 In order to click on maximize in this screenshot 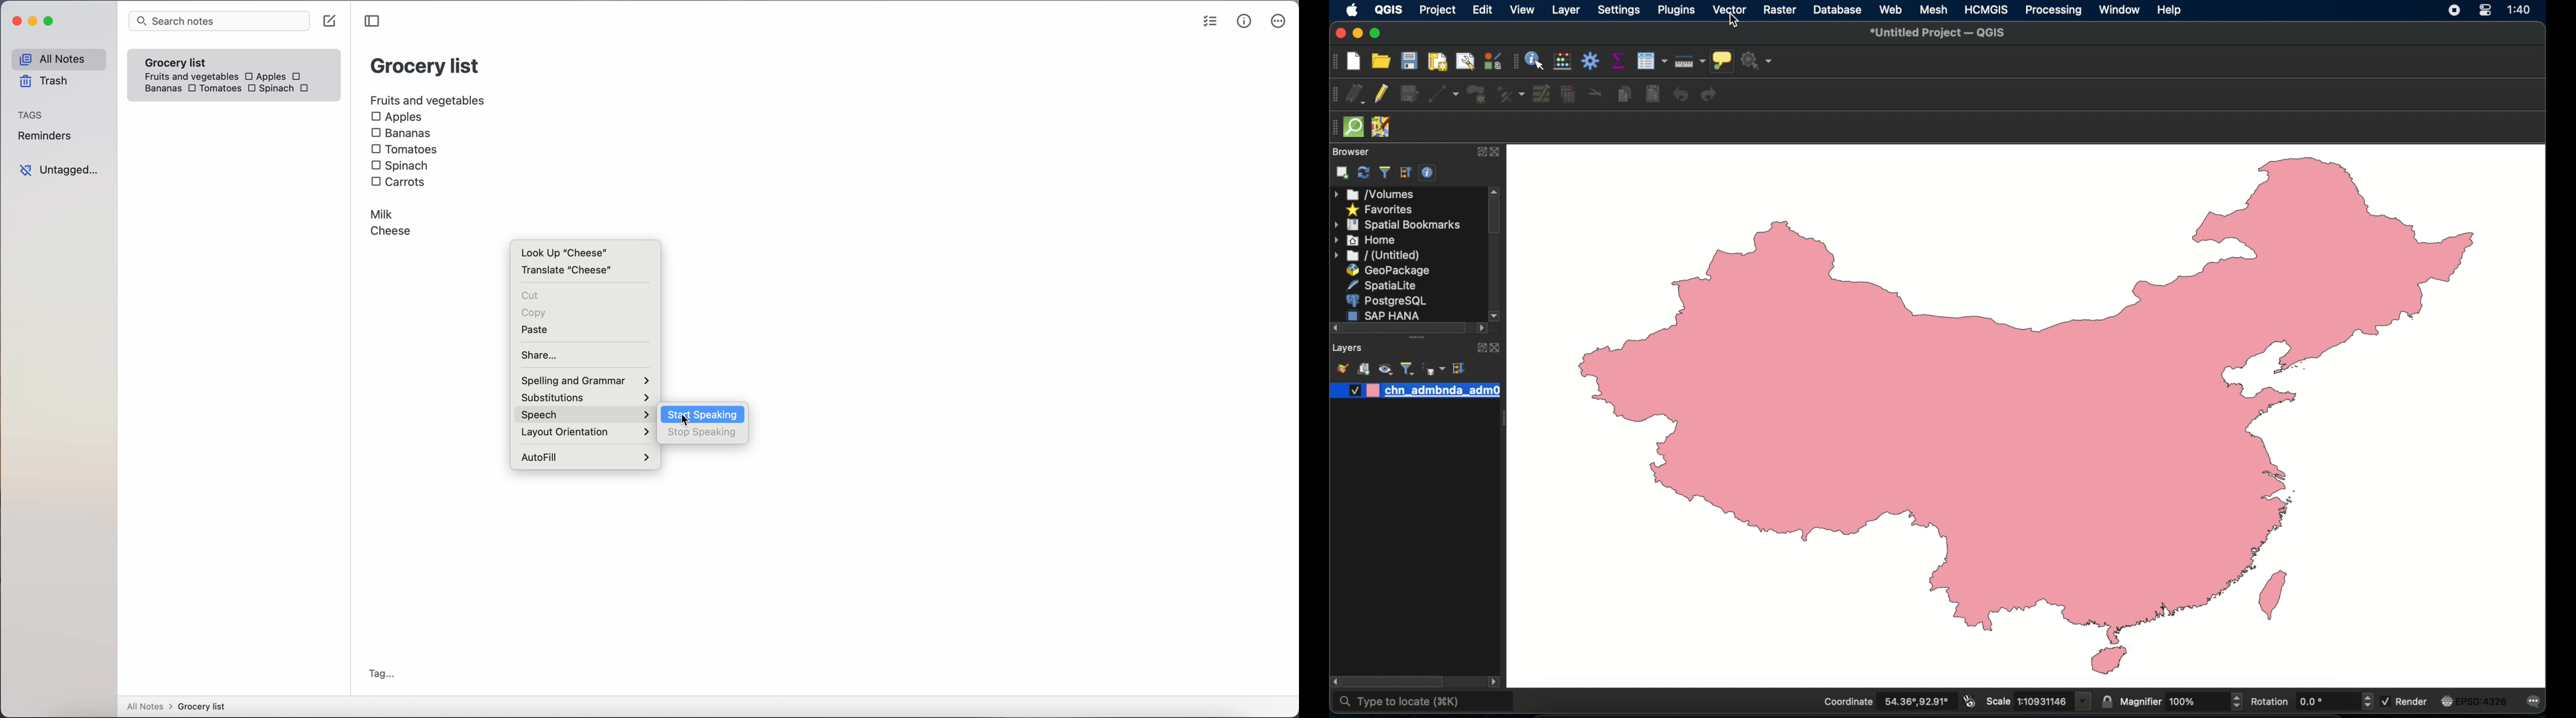, I will do `click(51, 22)`.